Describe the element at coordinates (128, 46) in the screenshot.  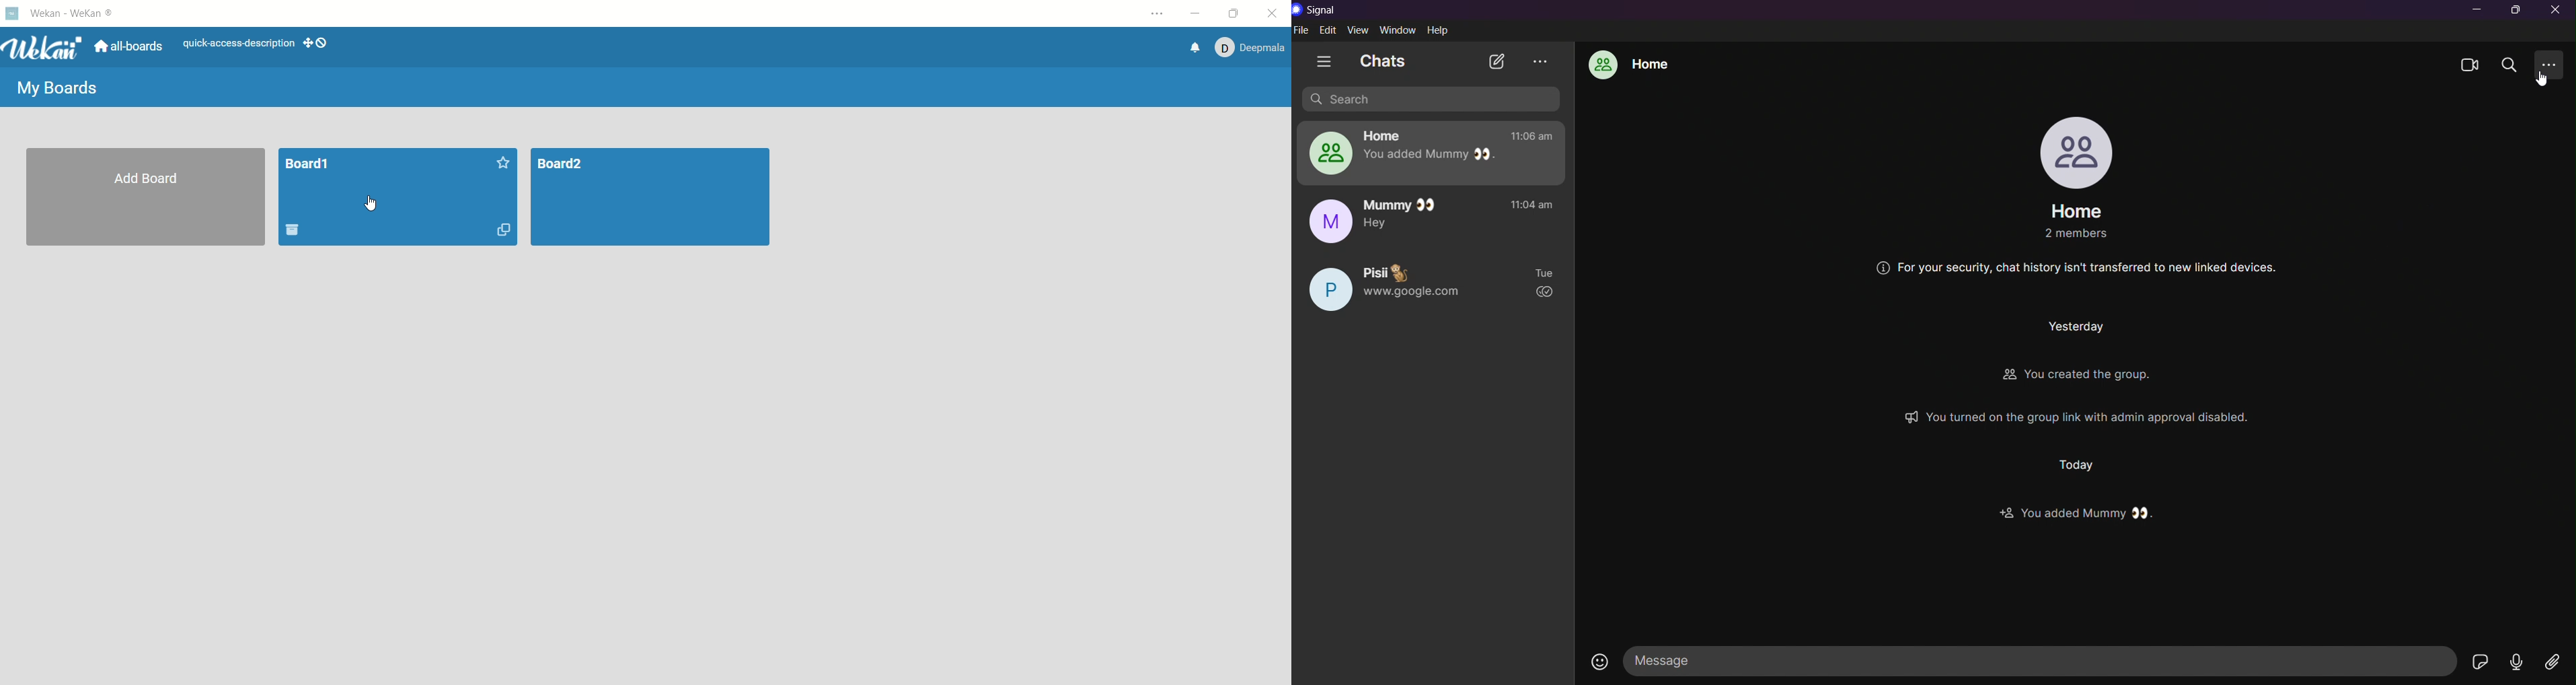
I see `all boards` at that location.